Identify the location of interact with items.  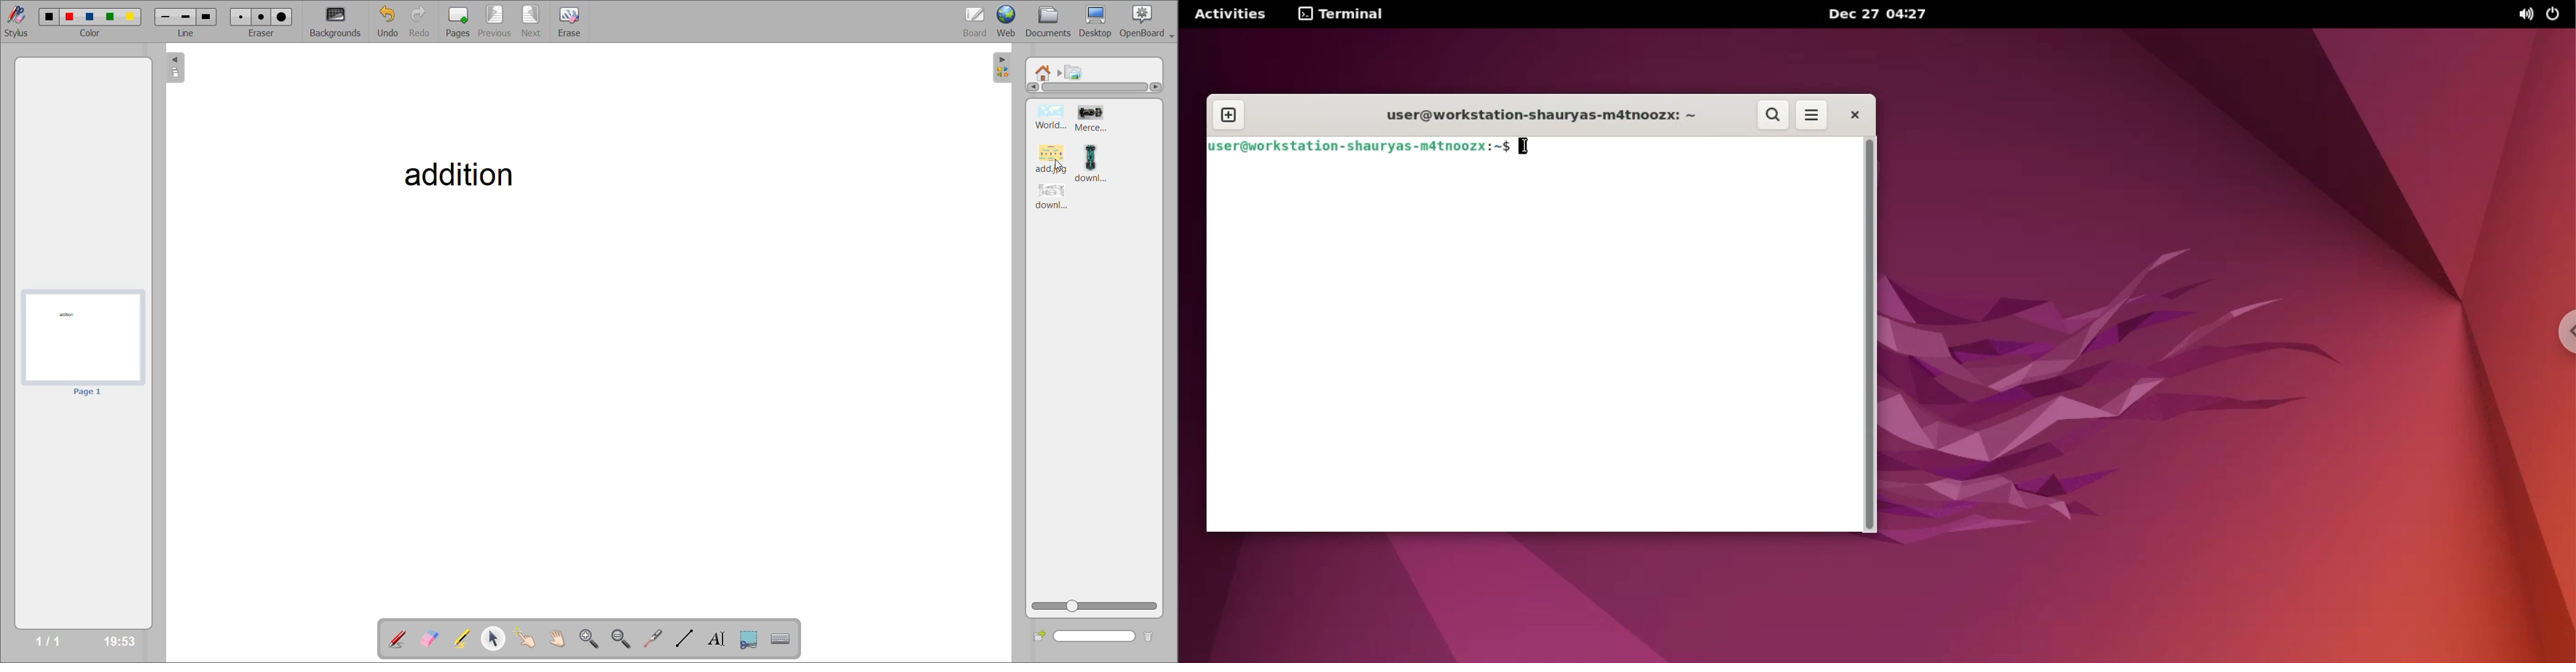
(530, 639).